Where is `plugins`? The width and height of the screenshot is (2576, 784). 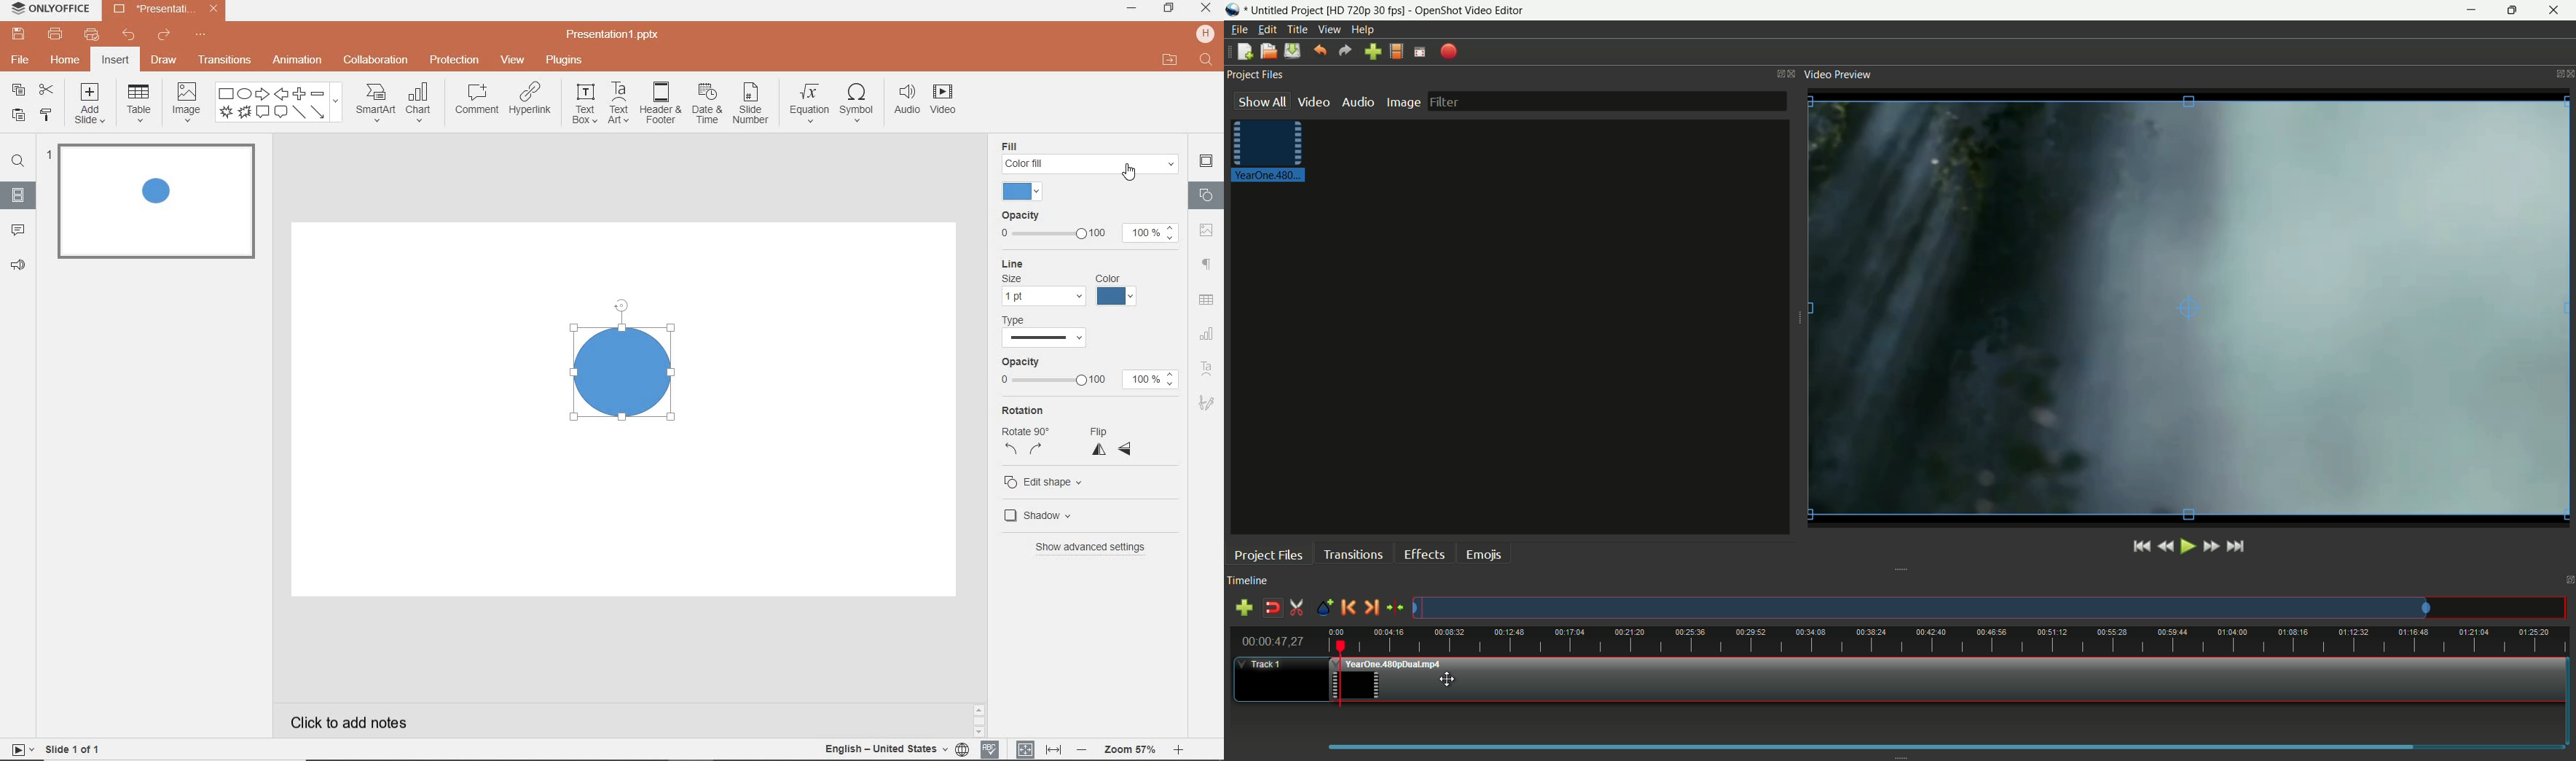
plugins is located at coordinates (565, 61).